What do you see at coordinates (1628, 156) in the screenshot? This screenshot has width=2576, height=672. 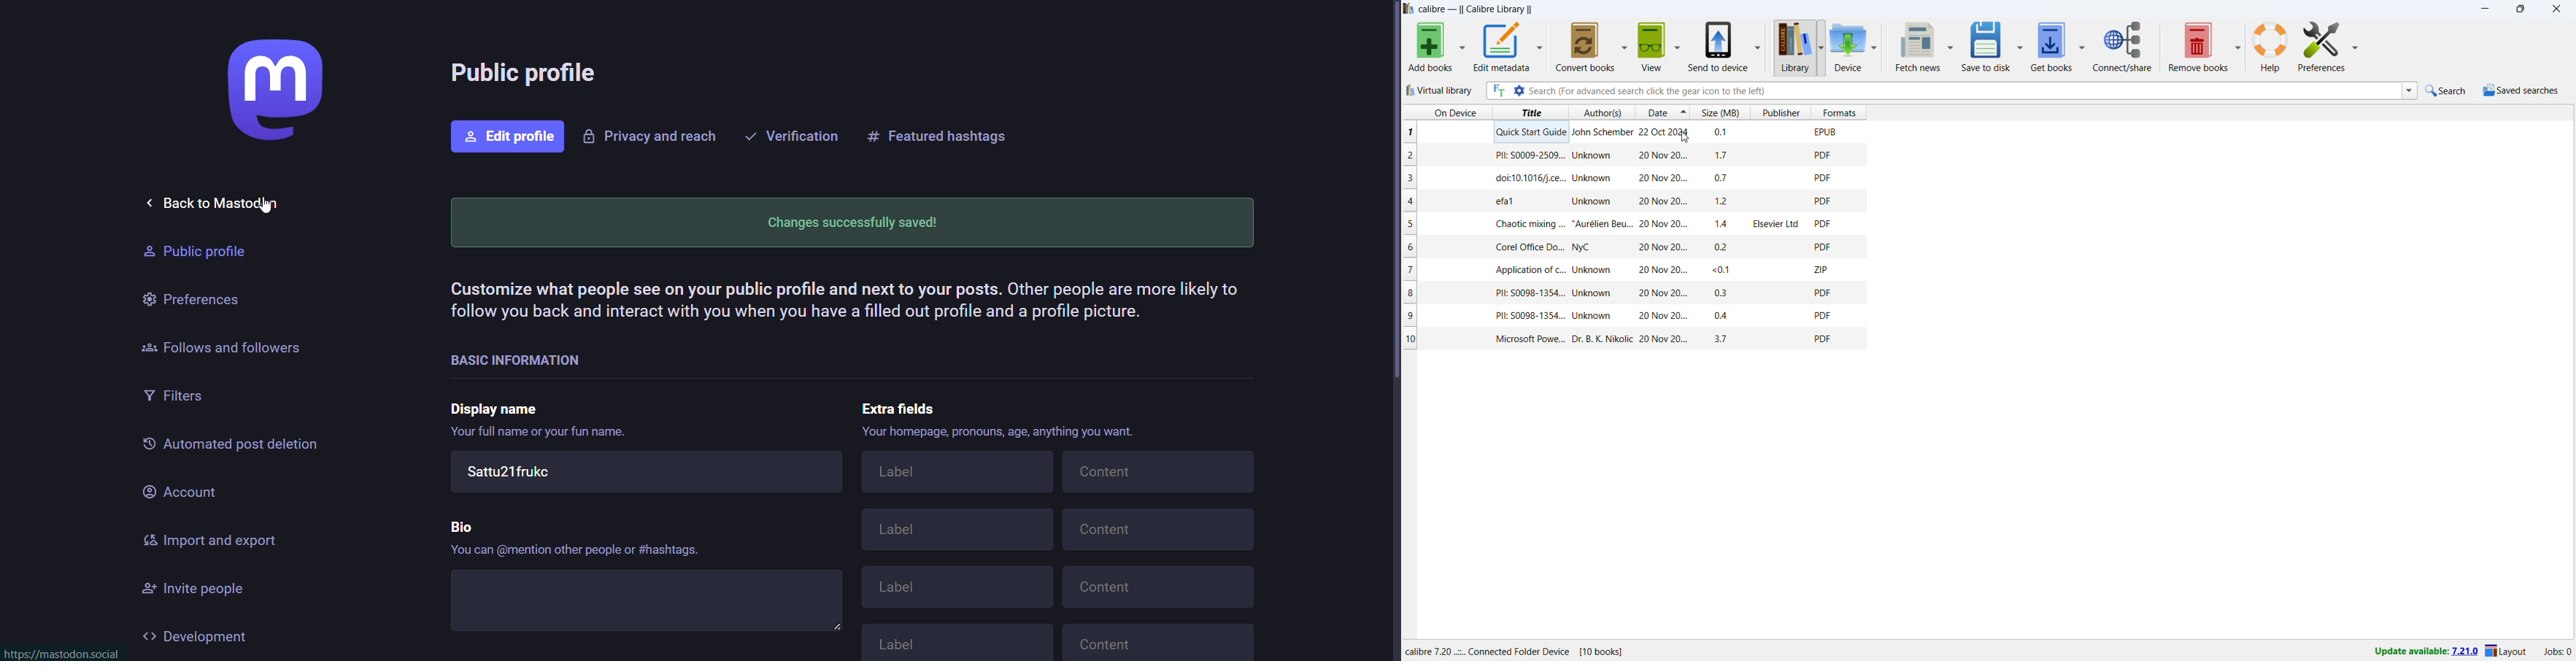 I see `one book entry` at bounding box center [1628, 156].